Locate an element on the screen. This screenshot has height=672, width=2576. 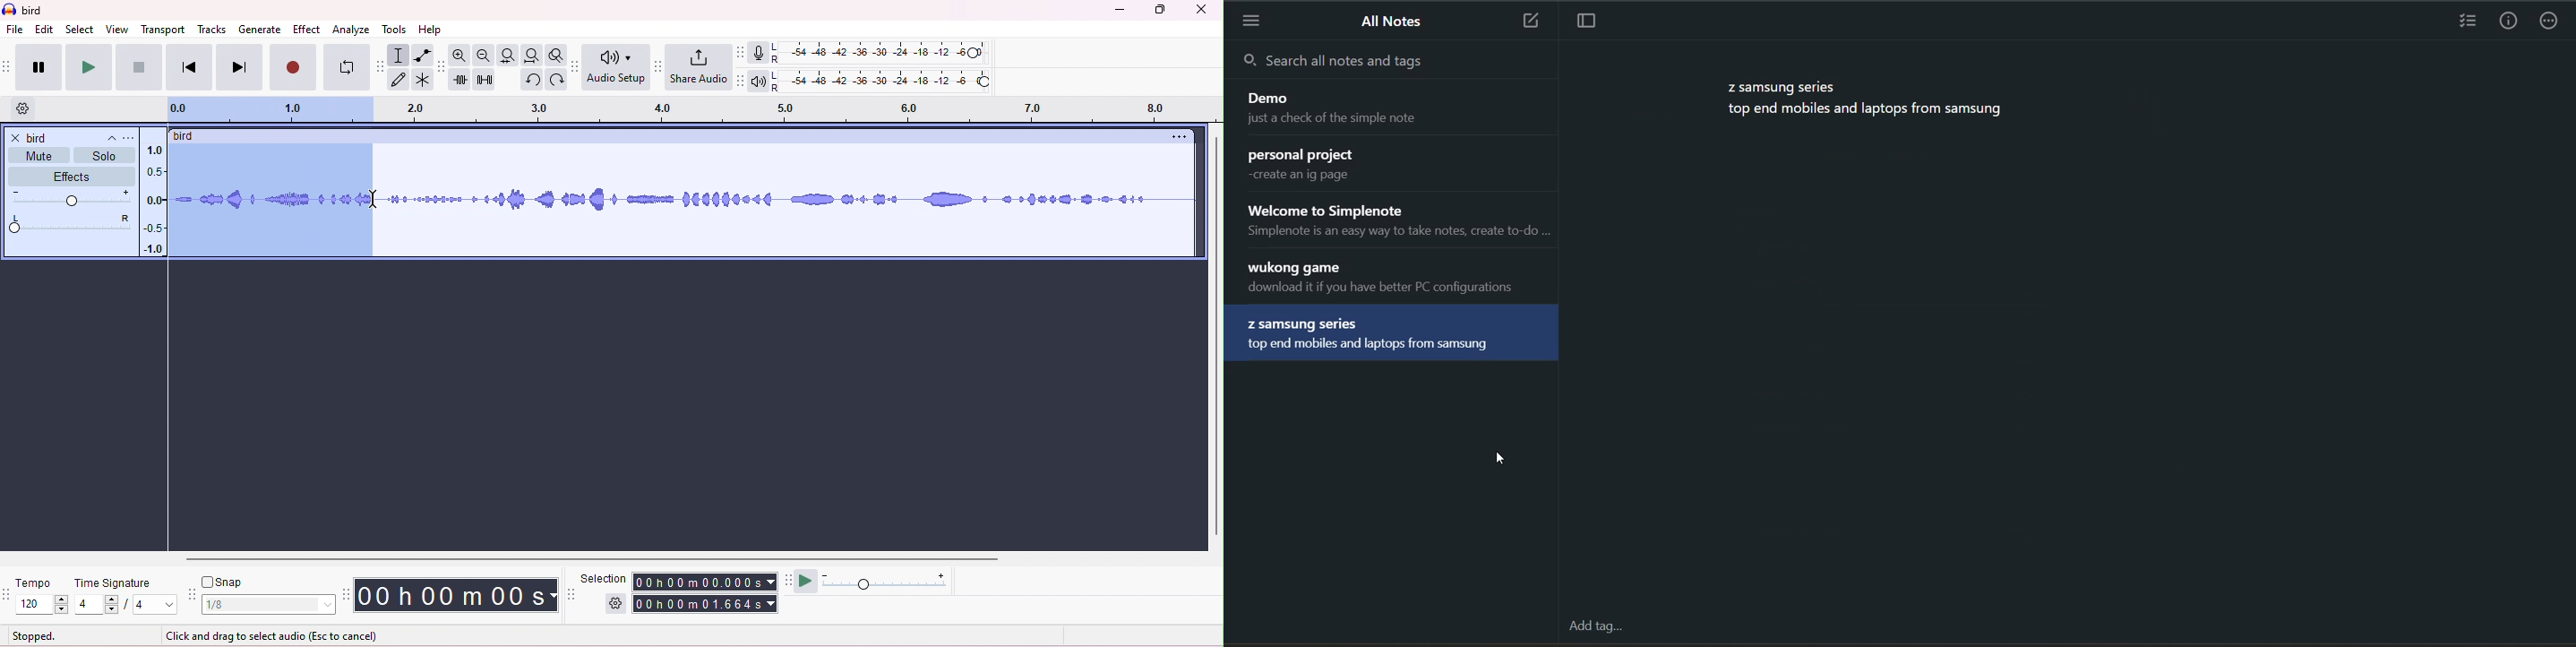
time tool bar is located at coordinates (348, 594).